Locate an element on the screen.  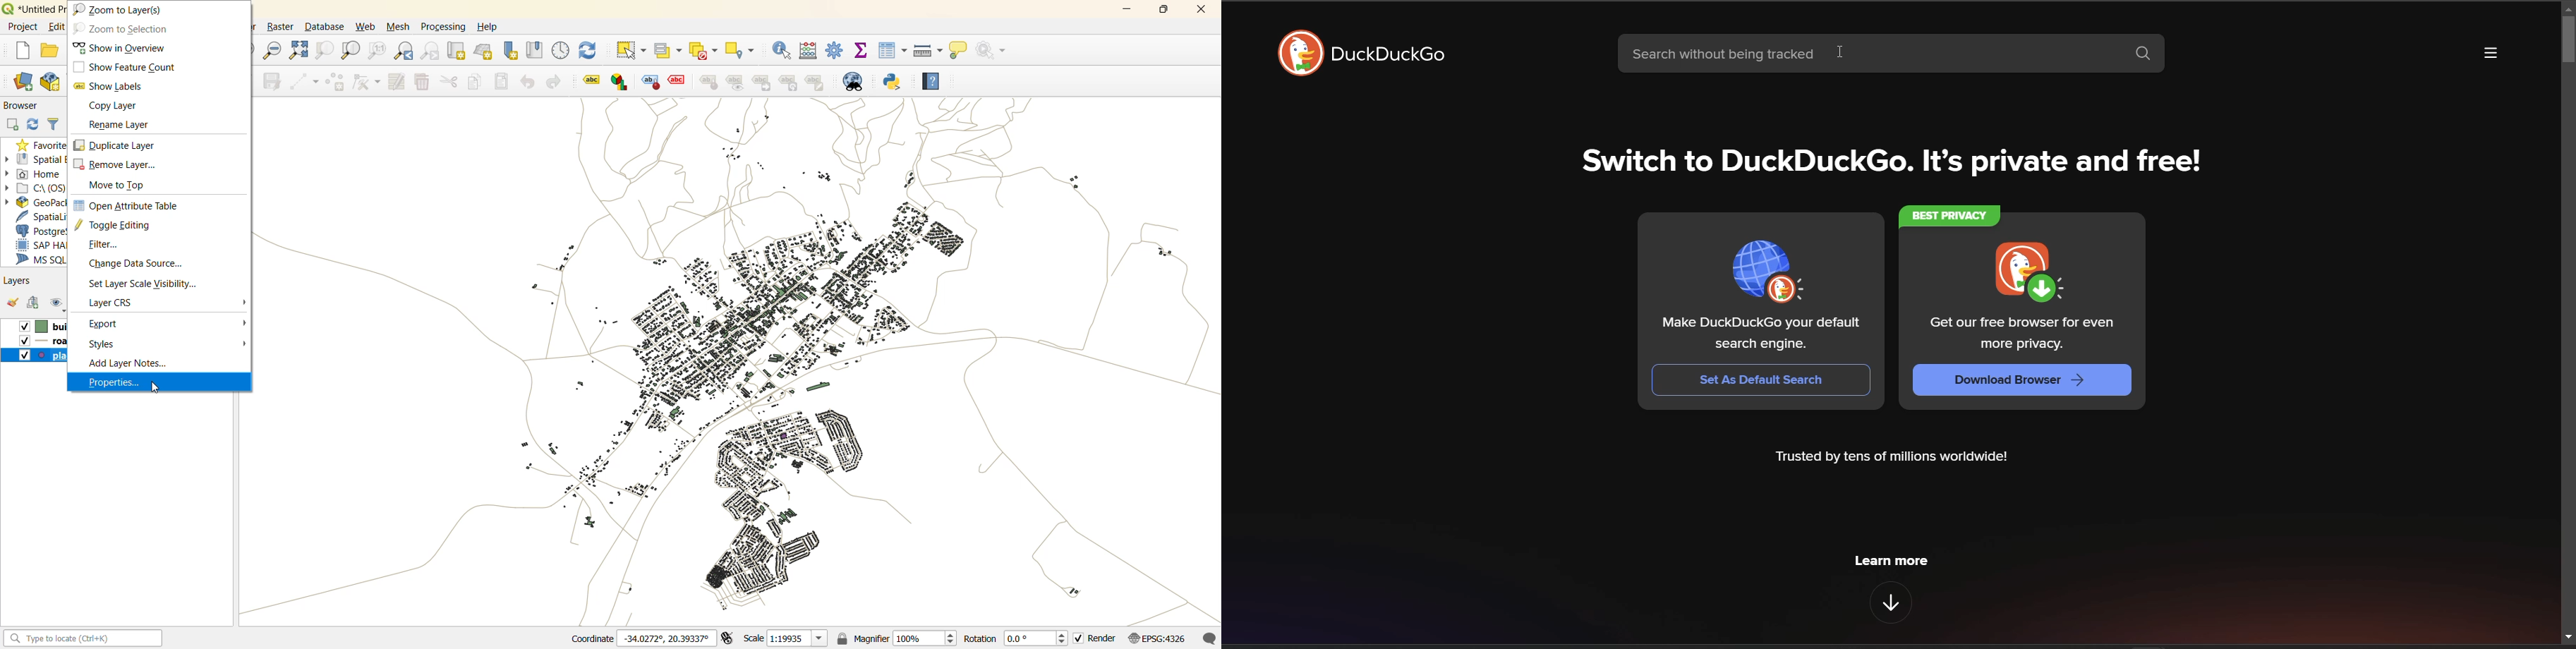
metasearch is located at coordinates (861, 81).